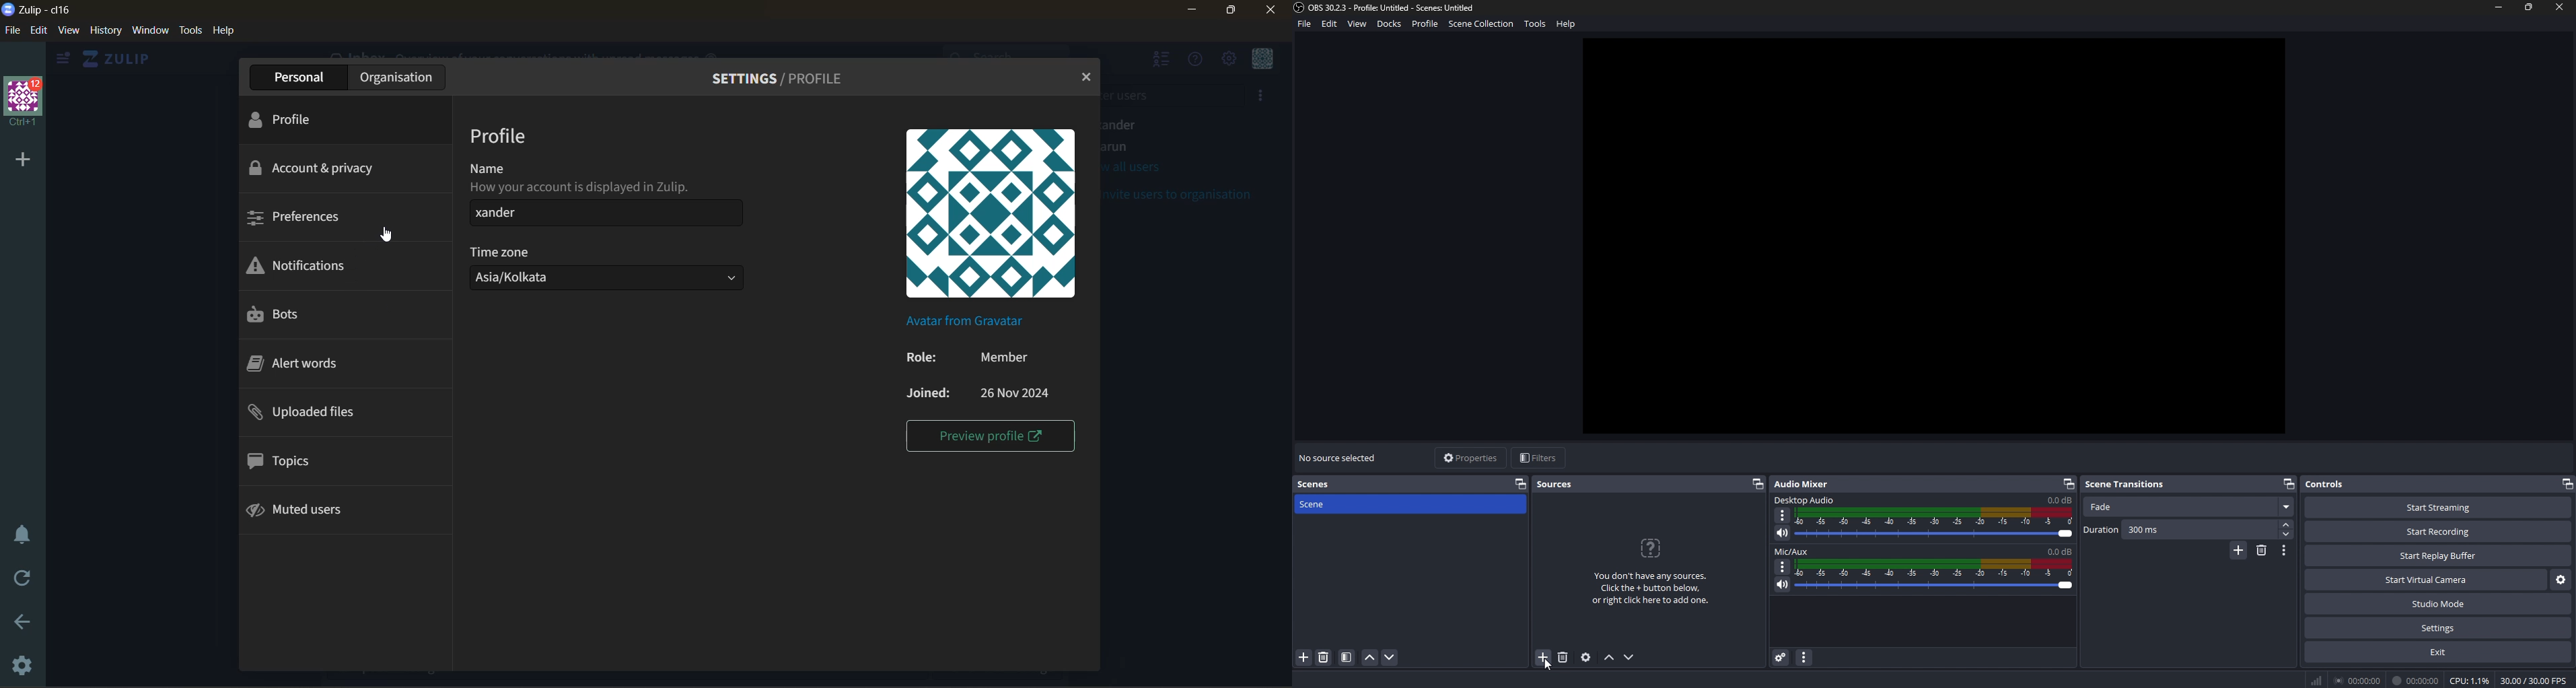 This screenshot has width=2576, height=700. What do you see at coordinates (1586, 657) in the screenshot?
I see `source properties` at bounding box center [1586, 657].